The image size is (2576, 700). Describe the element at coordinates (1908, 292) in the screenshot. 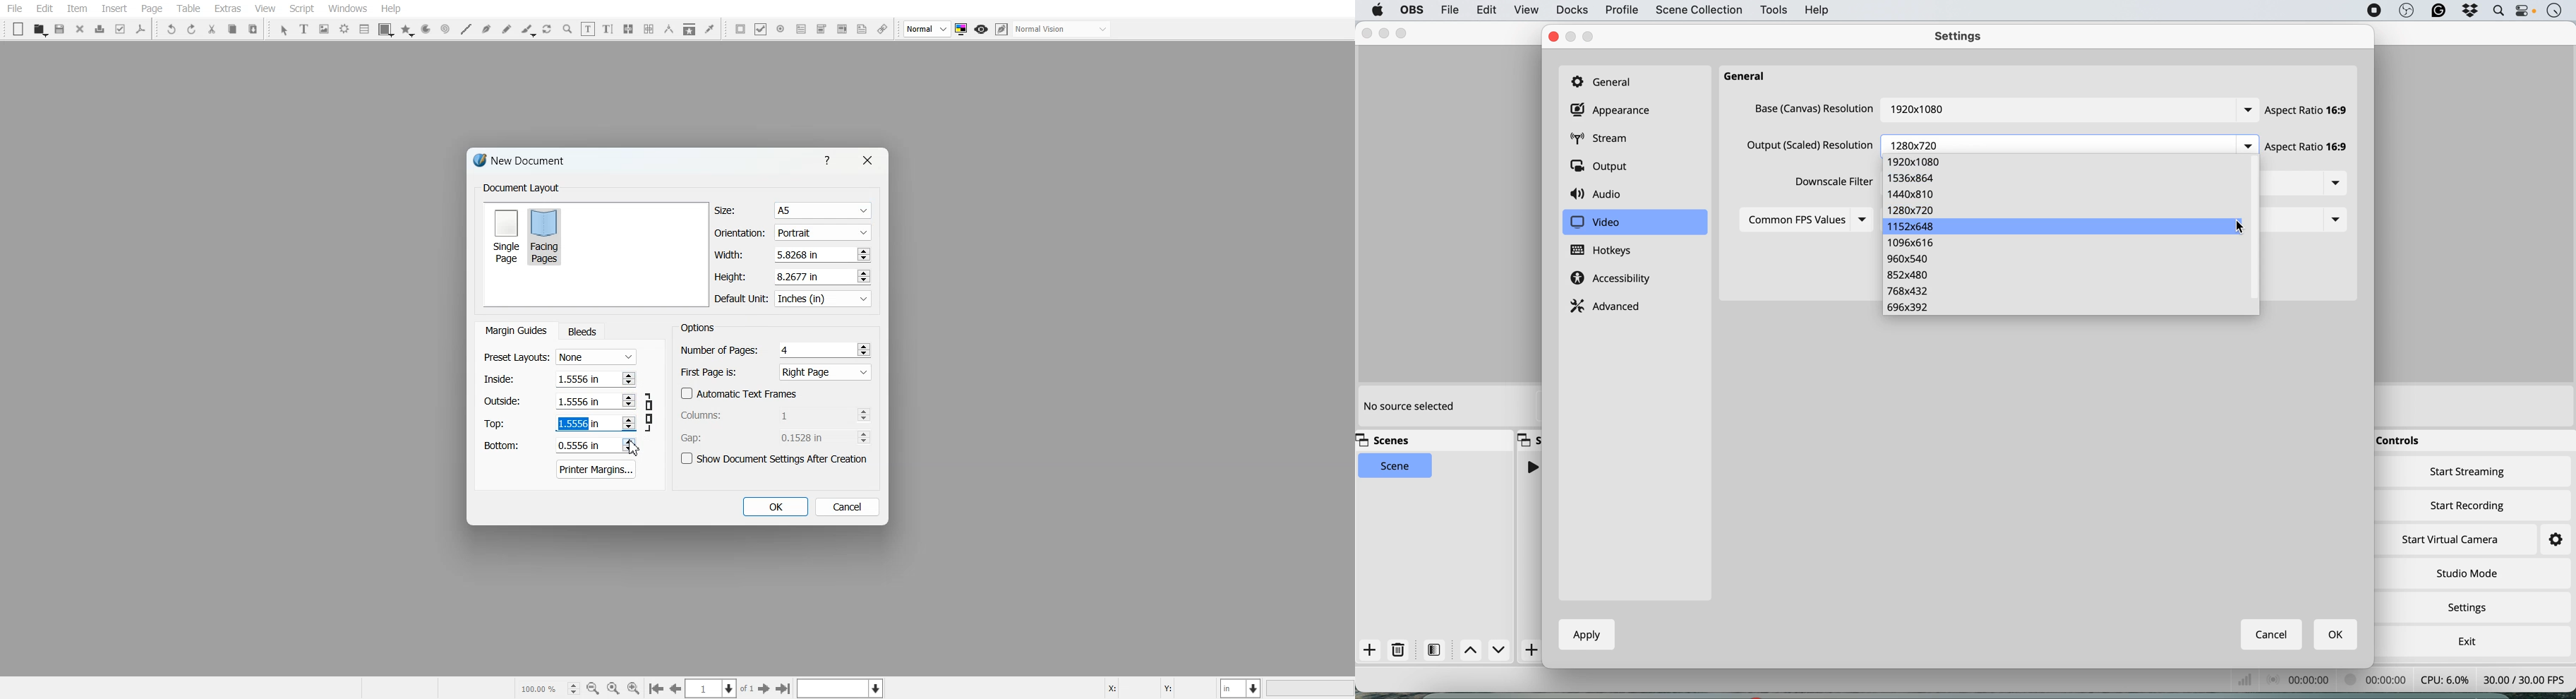

I see `768x432` at that location.